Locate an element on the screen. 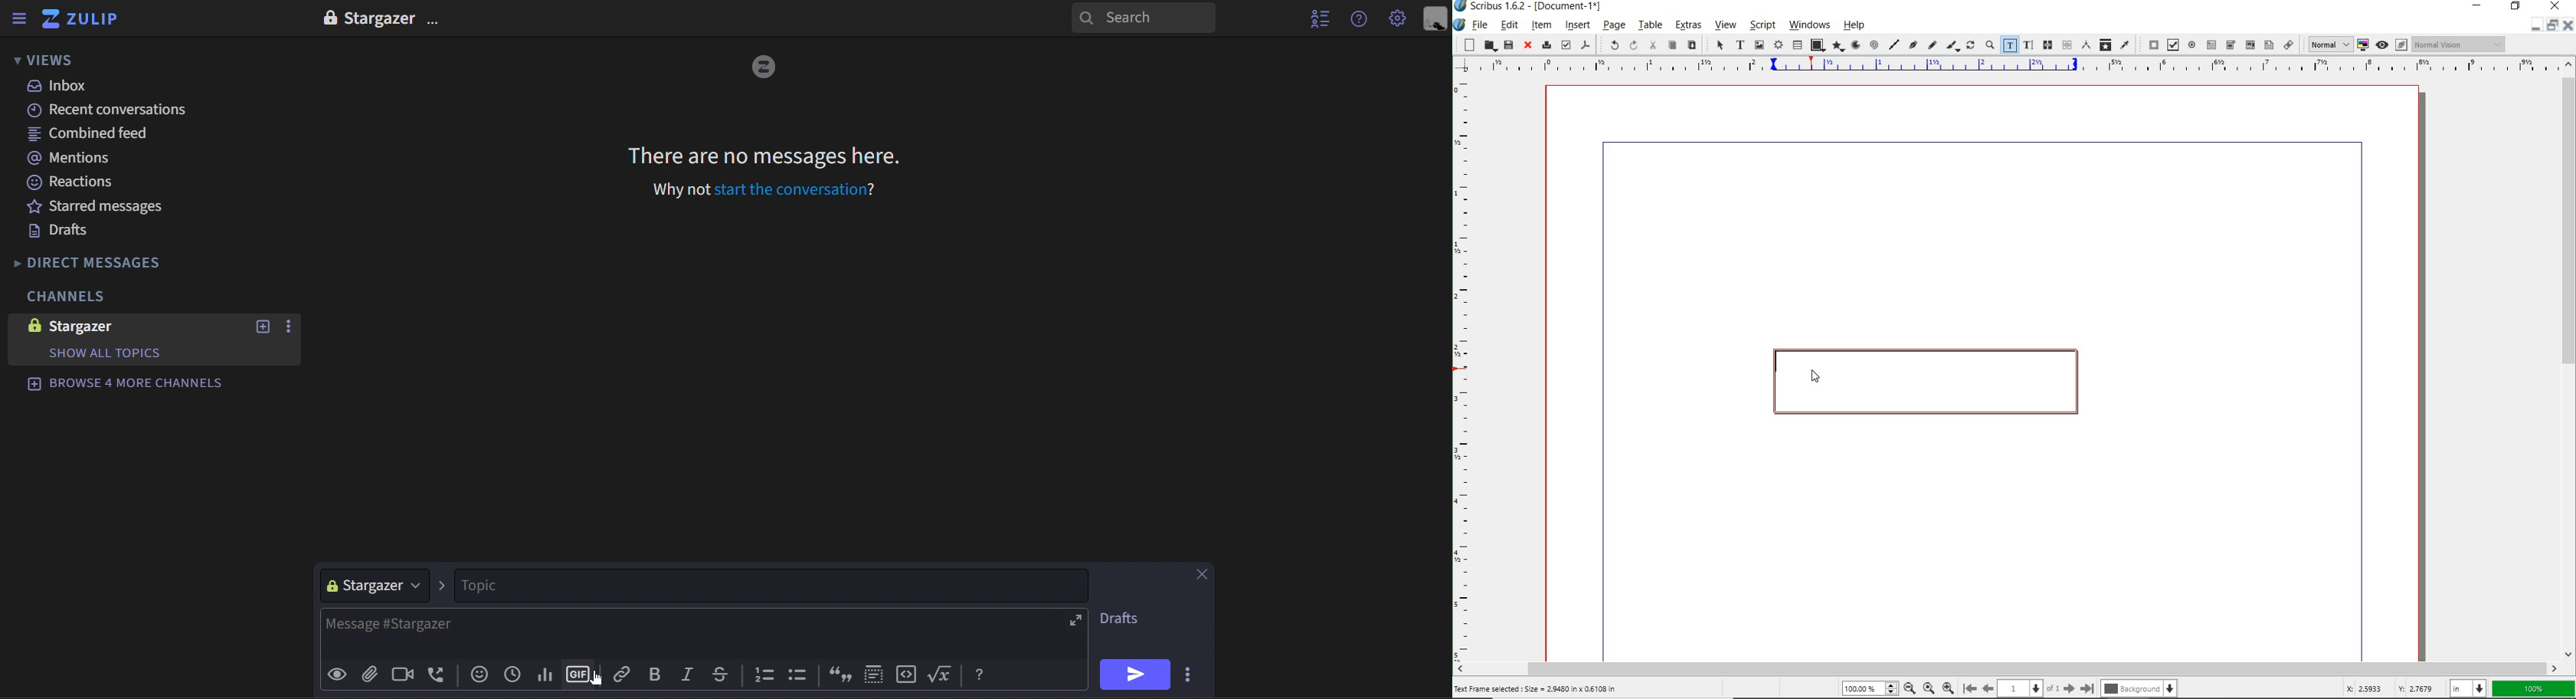  views is located at coordinates (55, 60).